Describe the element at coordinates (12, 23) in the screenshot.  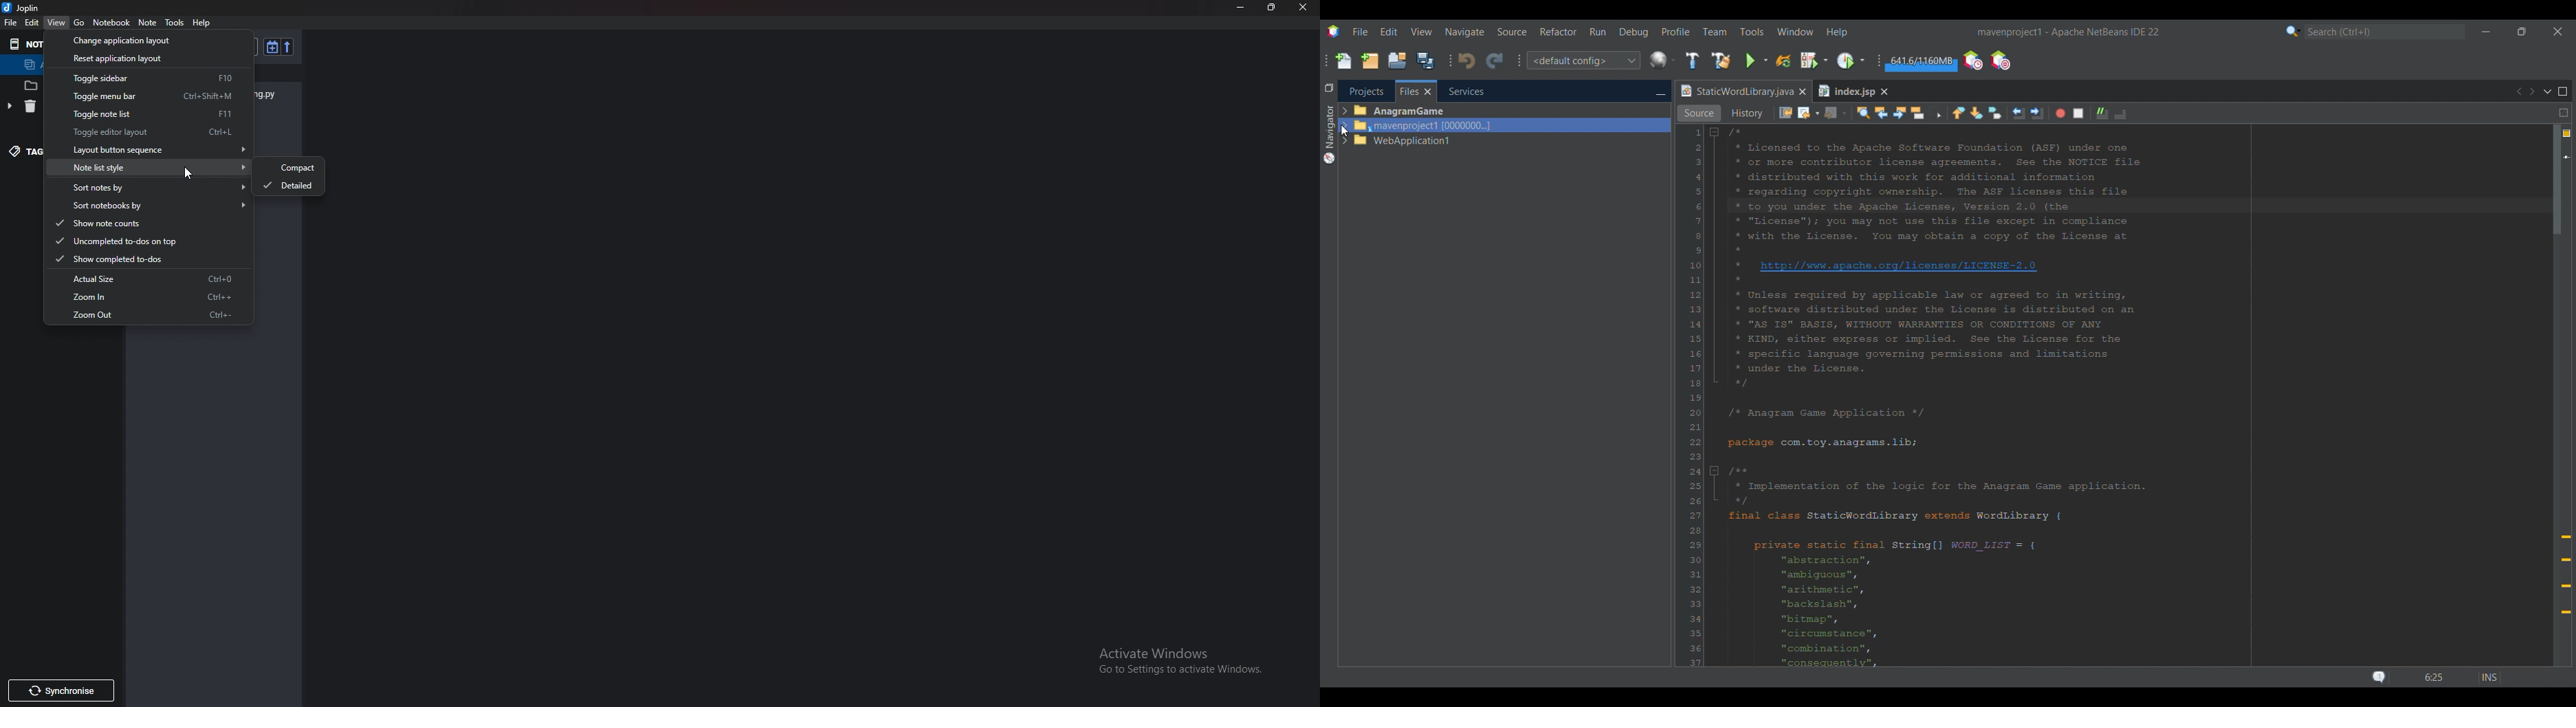
I see `File` at that location.